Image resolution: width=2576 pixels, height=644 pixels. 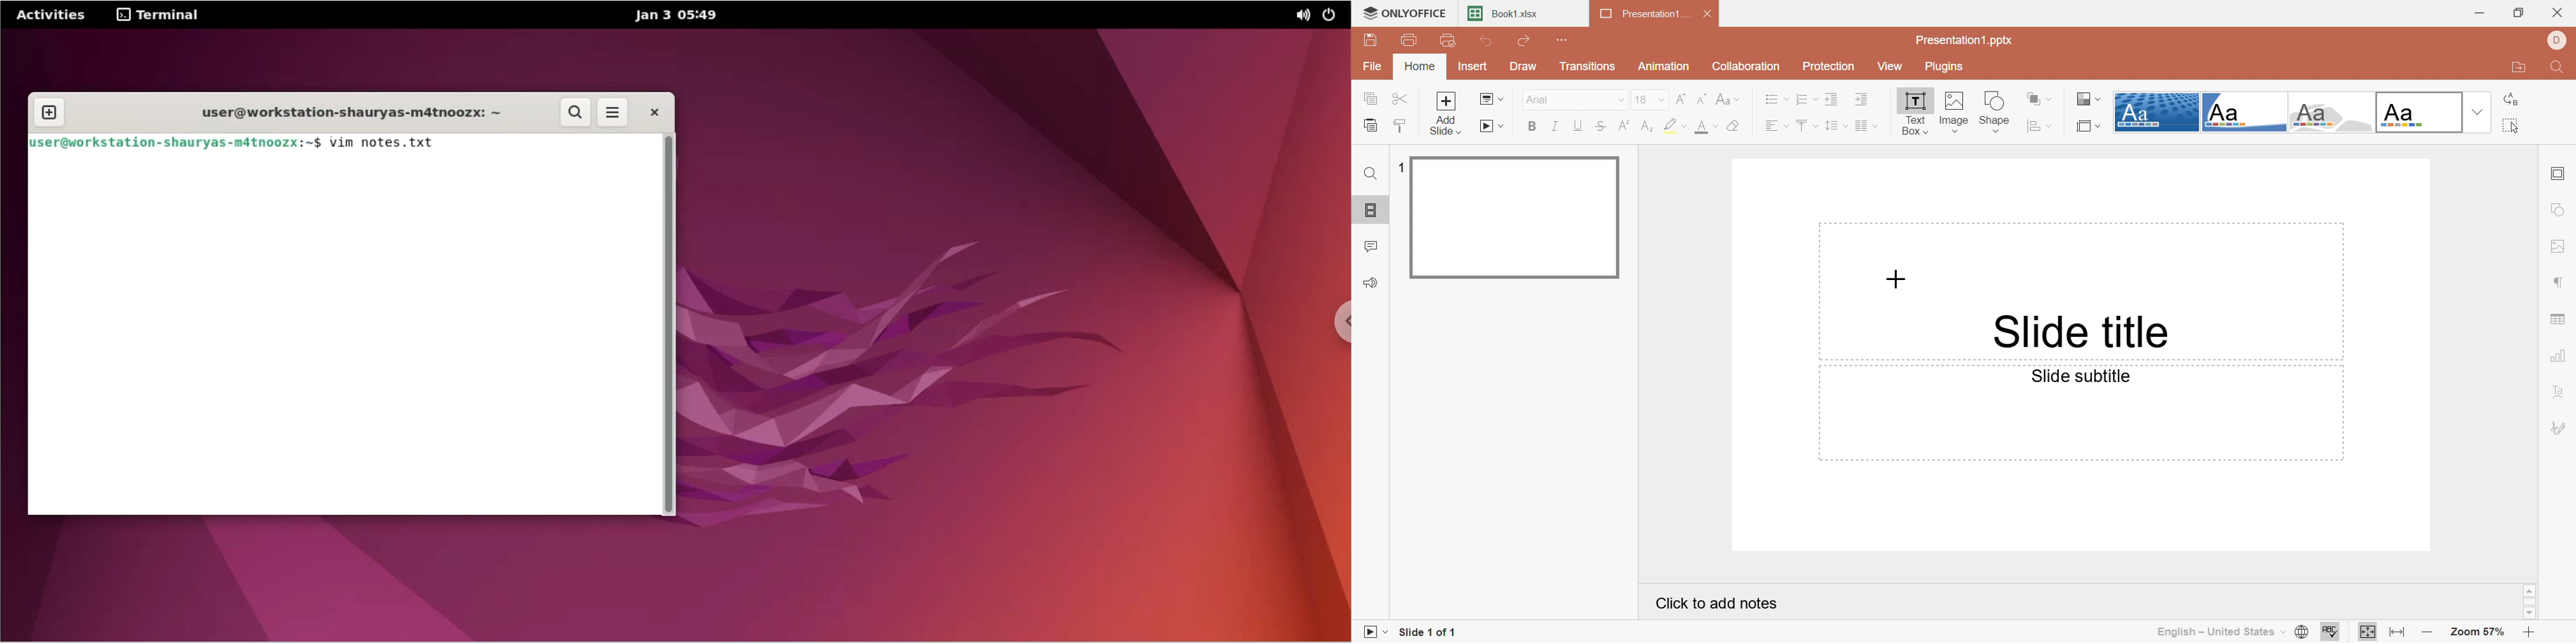 What do you see at coordinates (2090, 125) in the screenshot?
I see `Select slide size` at bounding box center [2090, 125].